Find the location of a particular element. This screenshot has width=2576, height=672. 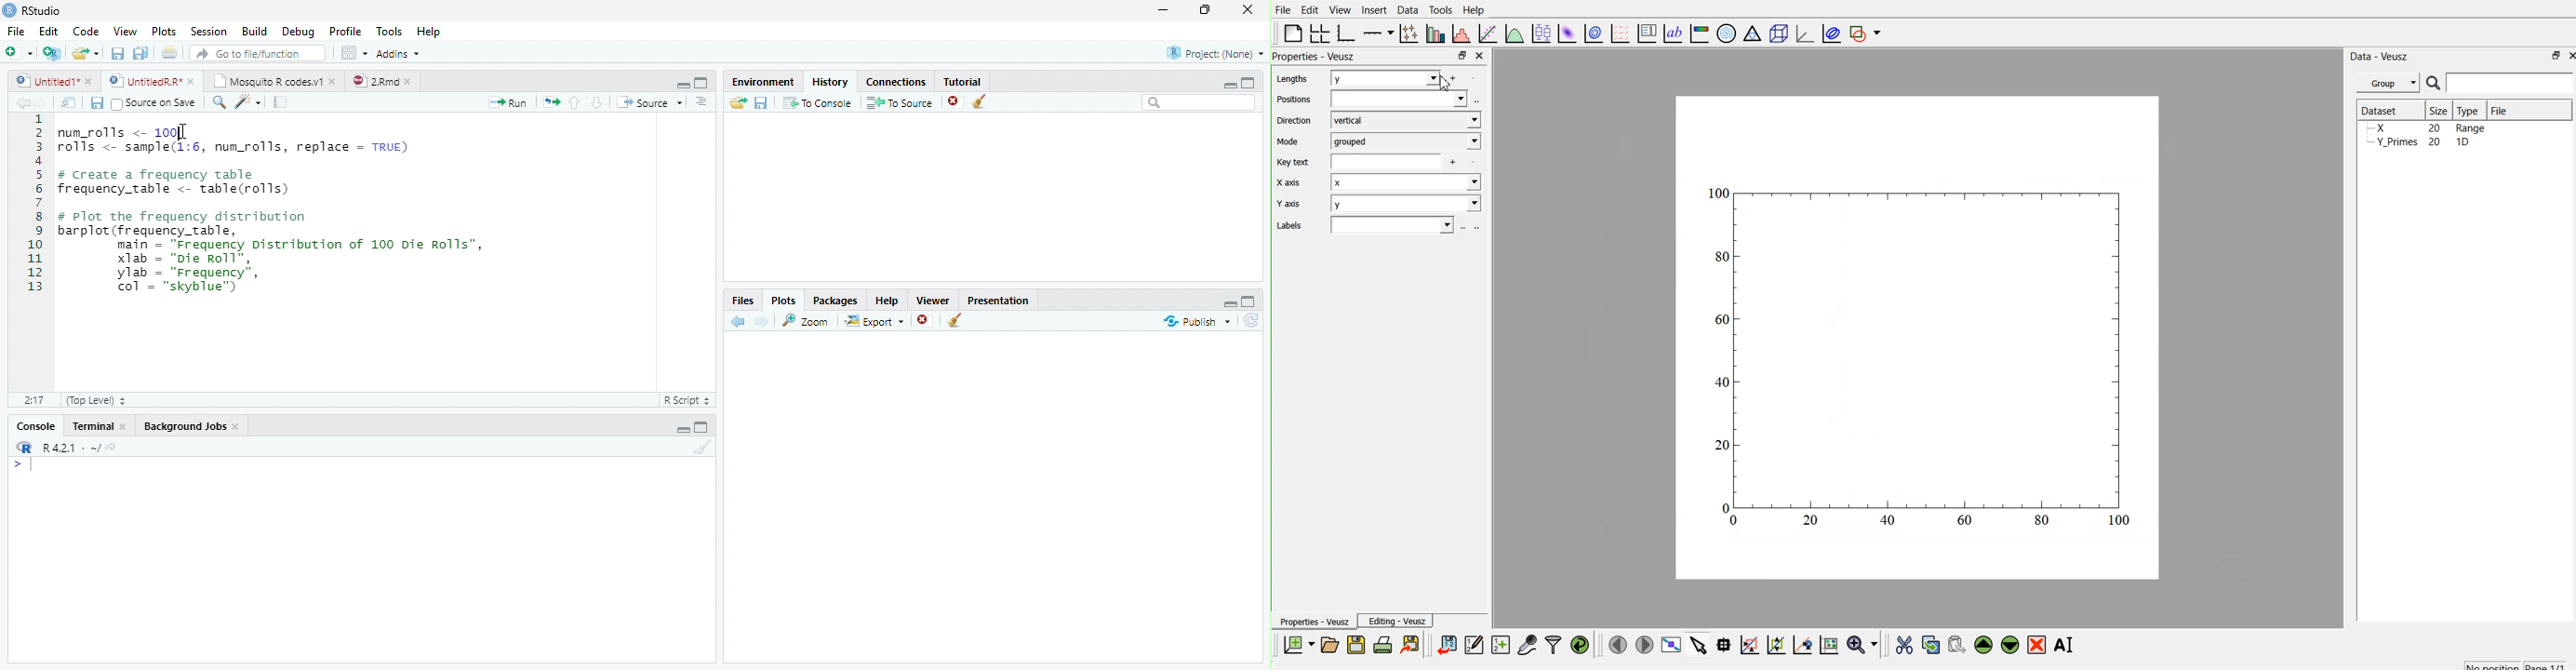

Connections. is located at coordinates (896, 81).